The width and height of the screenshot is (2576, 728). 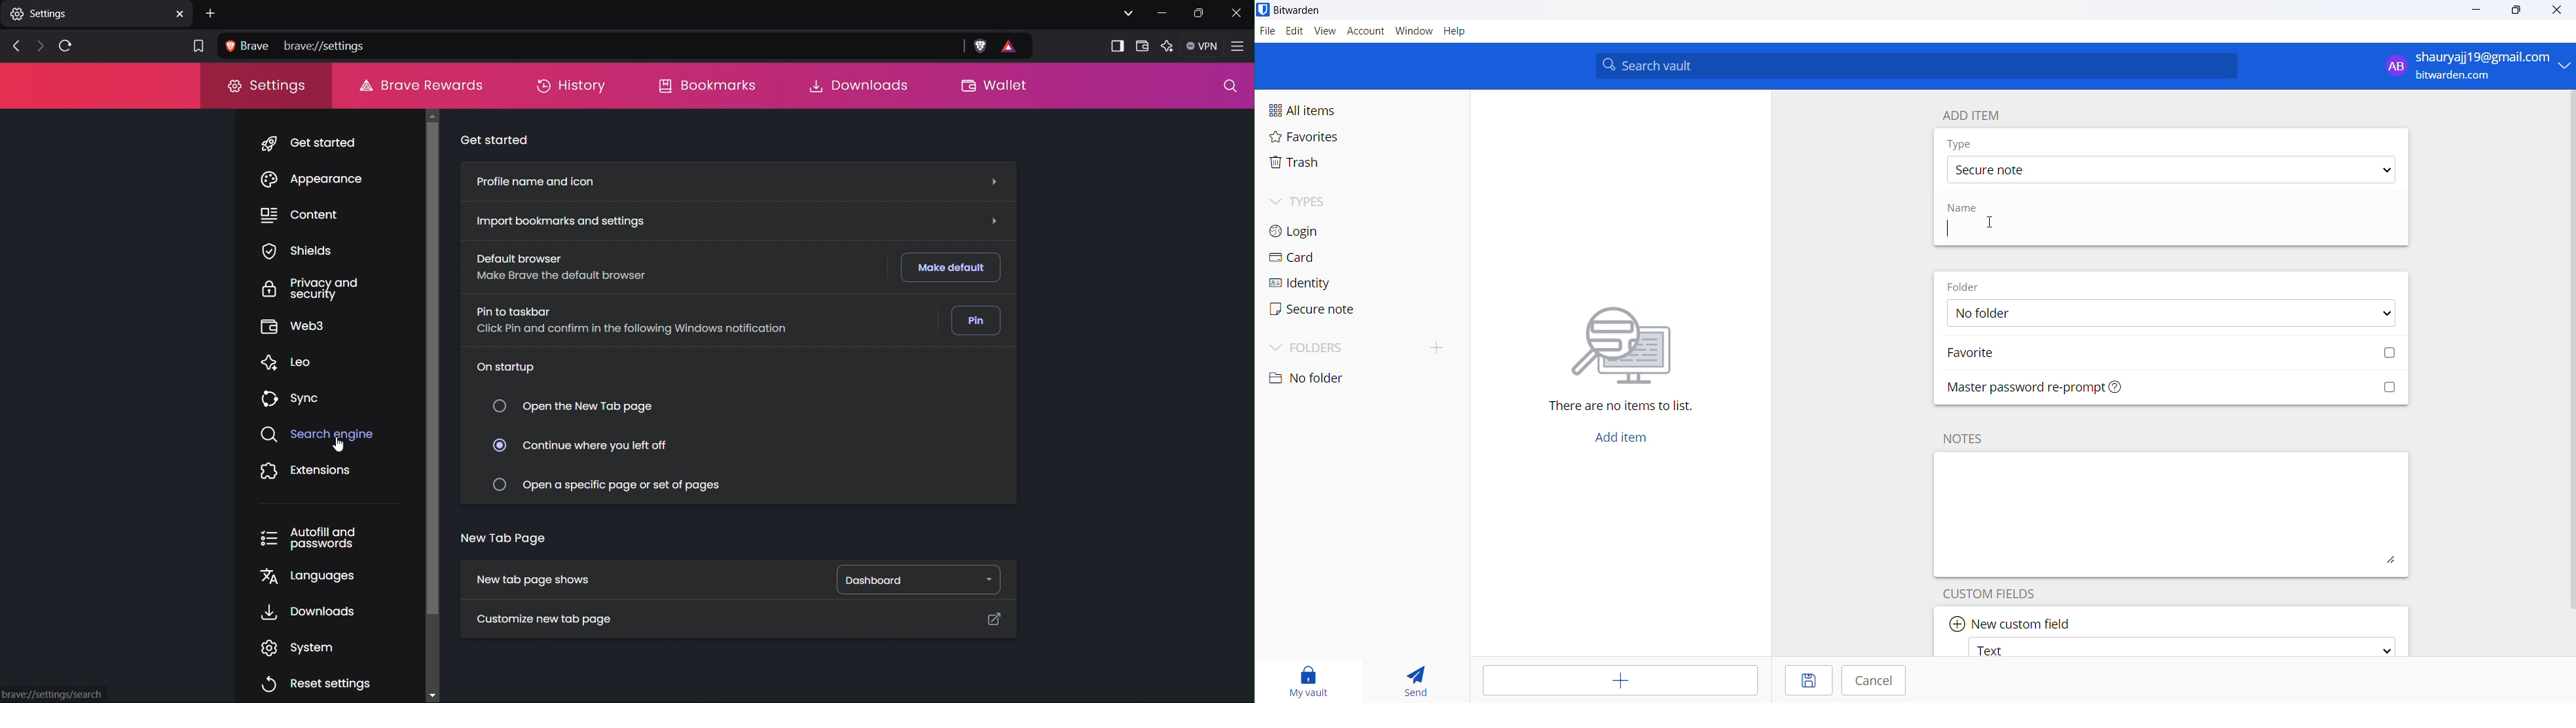 I want to click on add item, so click(x=1629, y=436).